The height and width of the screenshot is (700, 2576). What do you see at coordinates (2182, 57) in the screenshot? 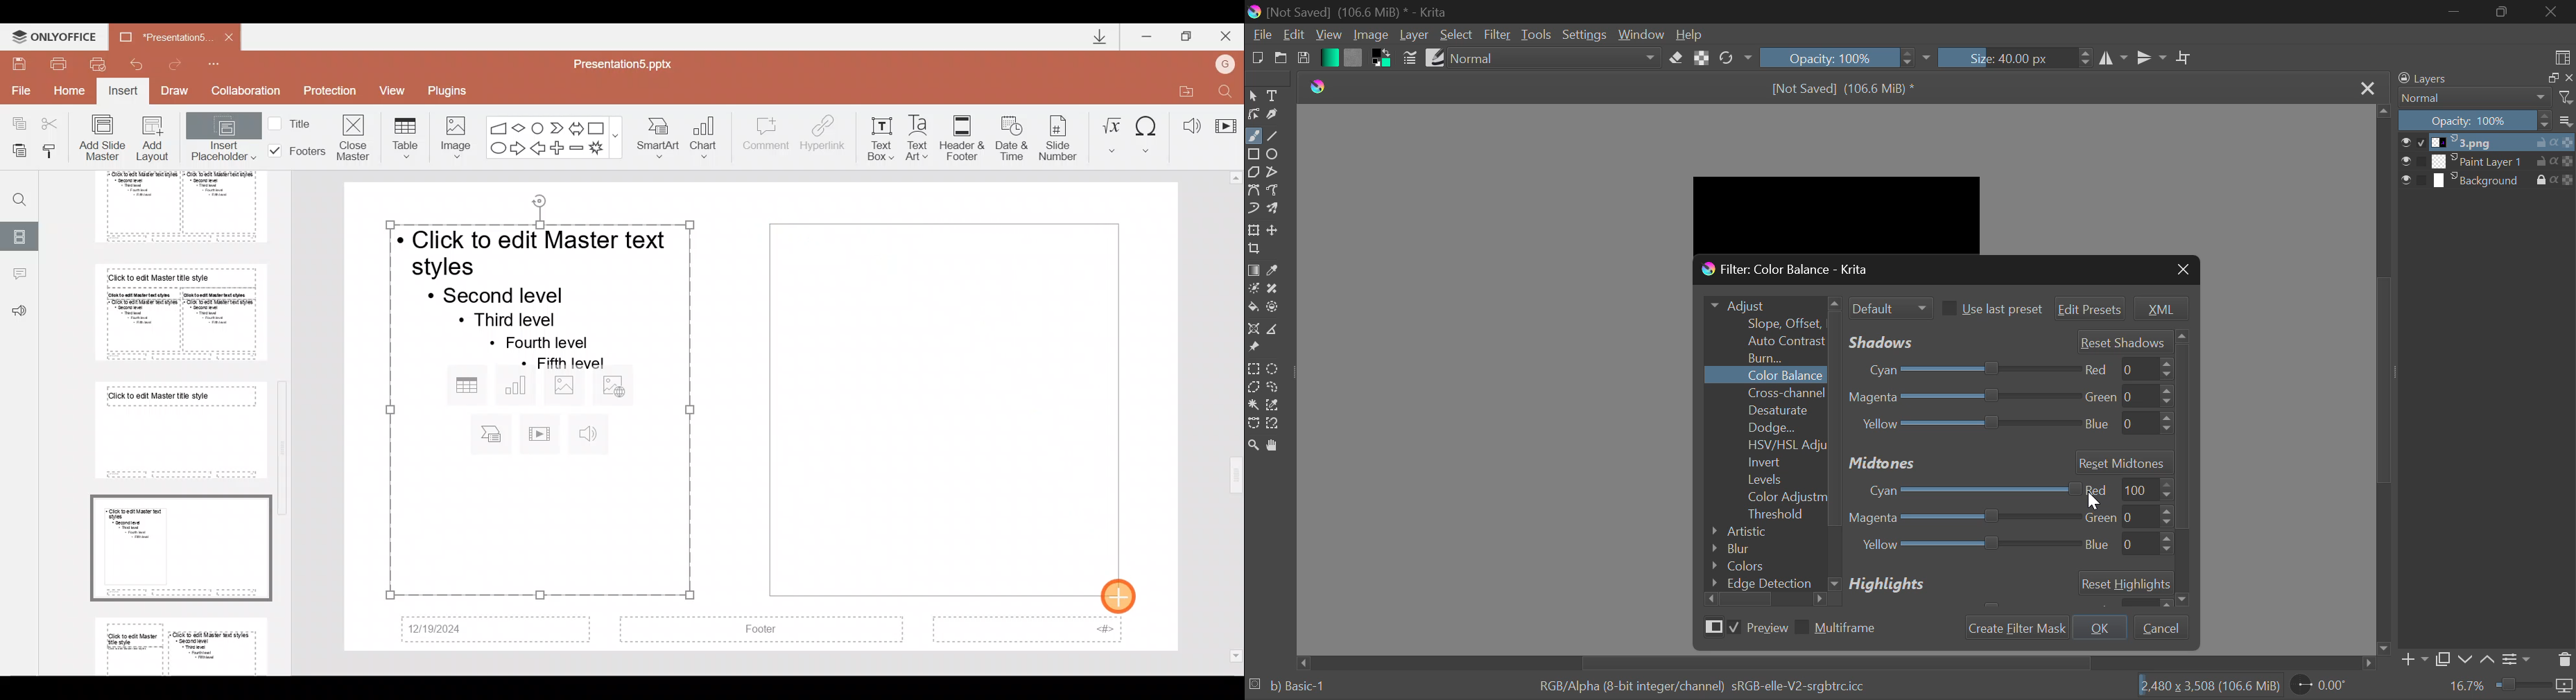
I see `Crop` at bounding box center [2182, 57].